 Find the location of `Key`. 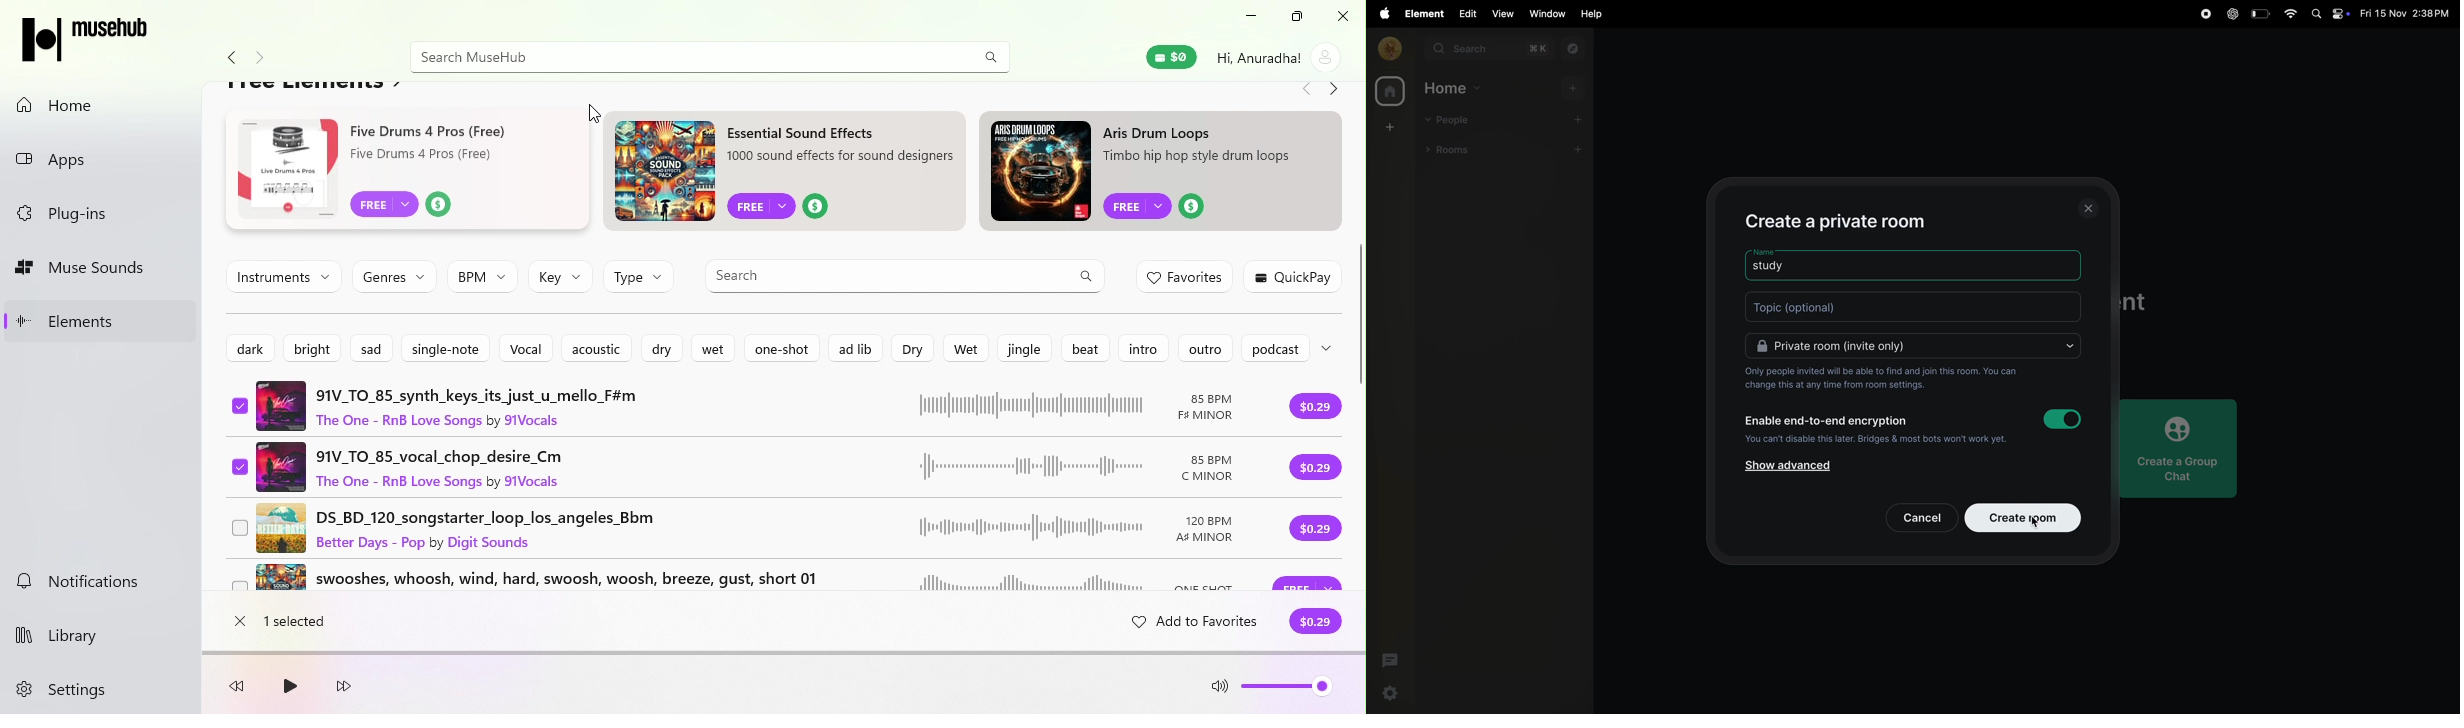

Key is located at coordinates (560, 278).